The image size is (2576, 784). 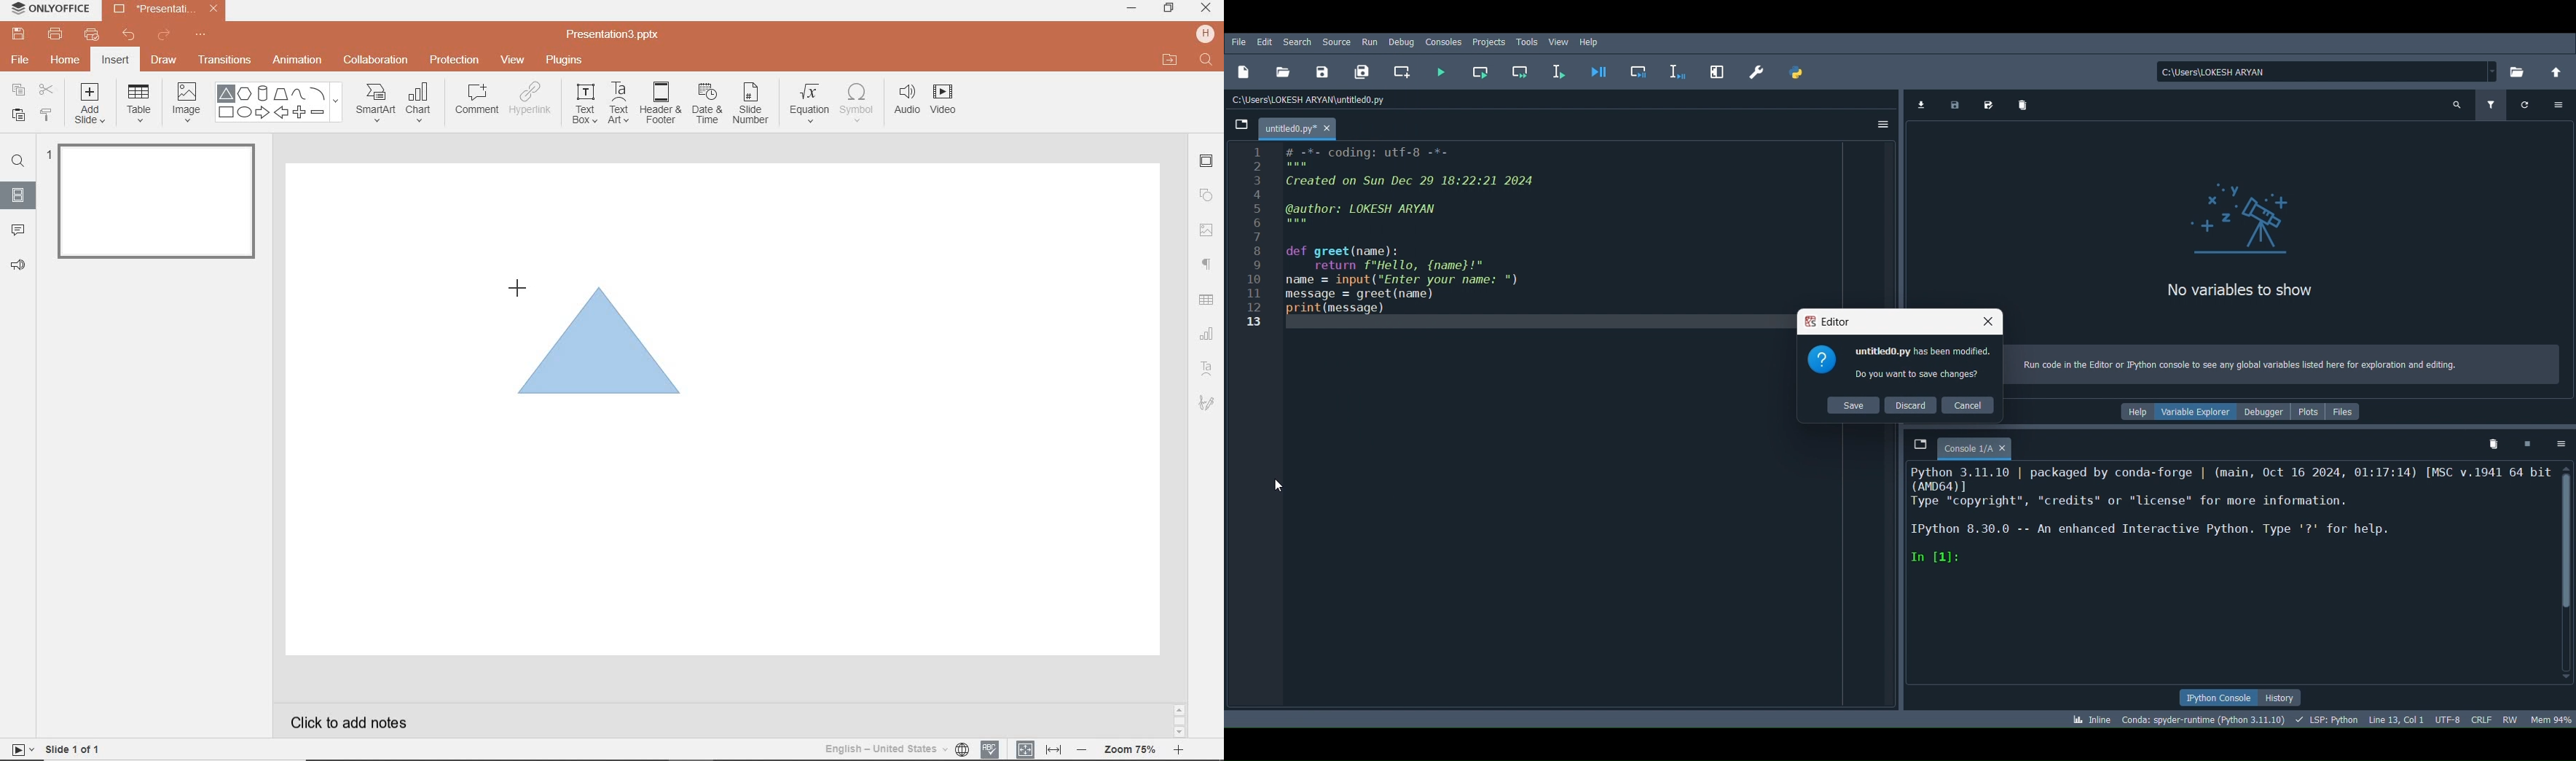 What do you see at coordinates (1402, 70) in the screenshot?
I see `Create new cell at the current line (Ctrl + 2)` at bounding box center [1402, 70].